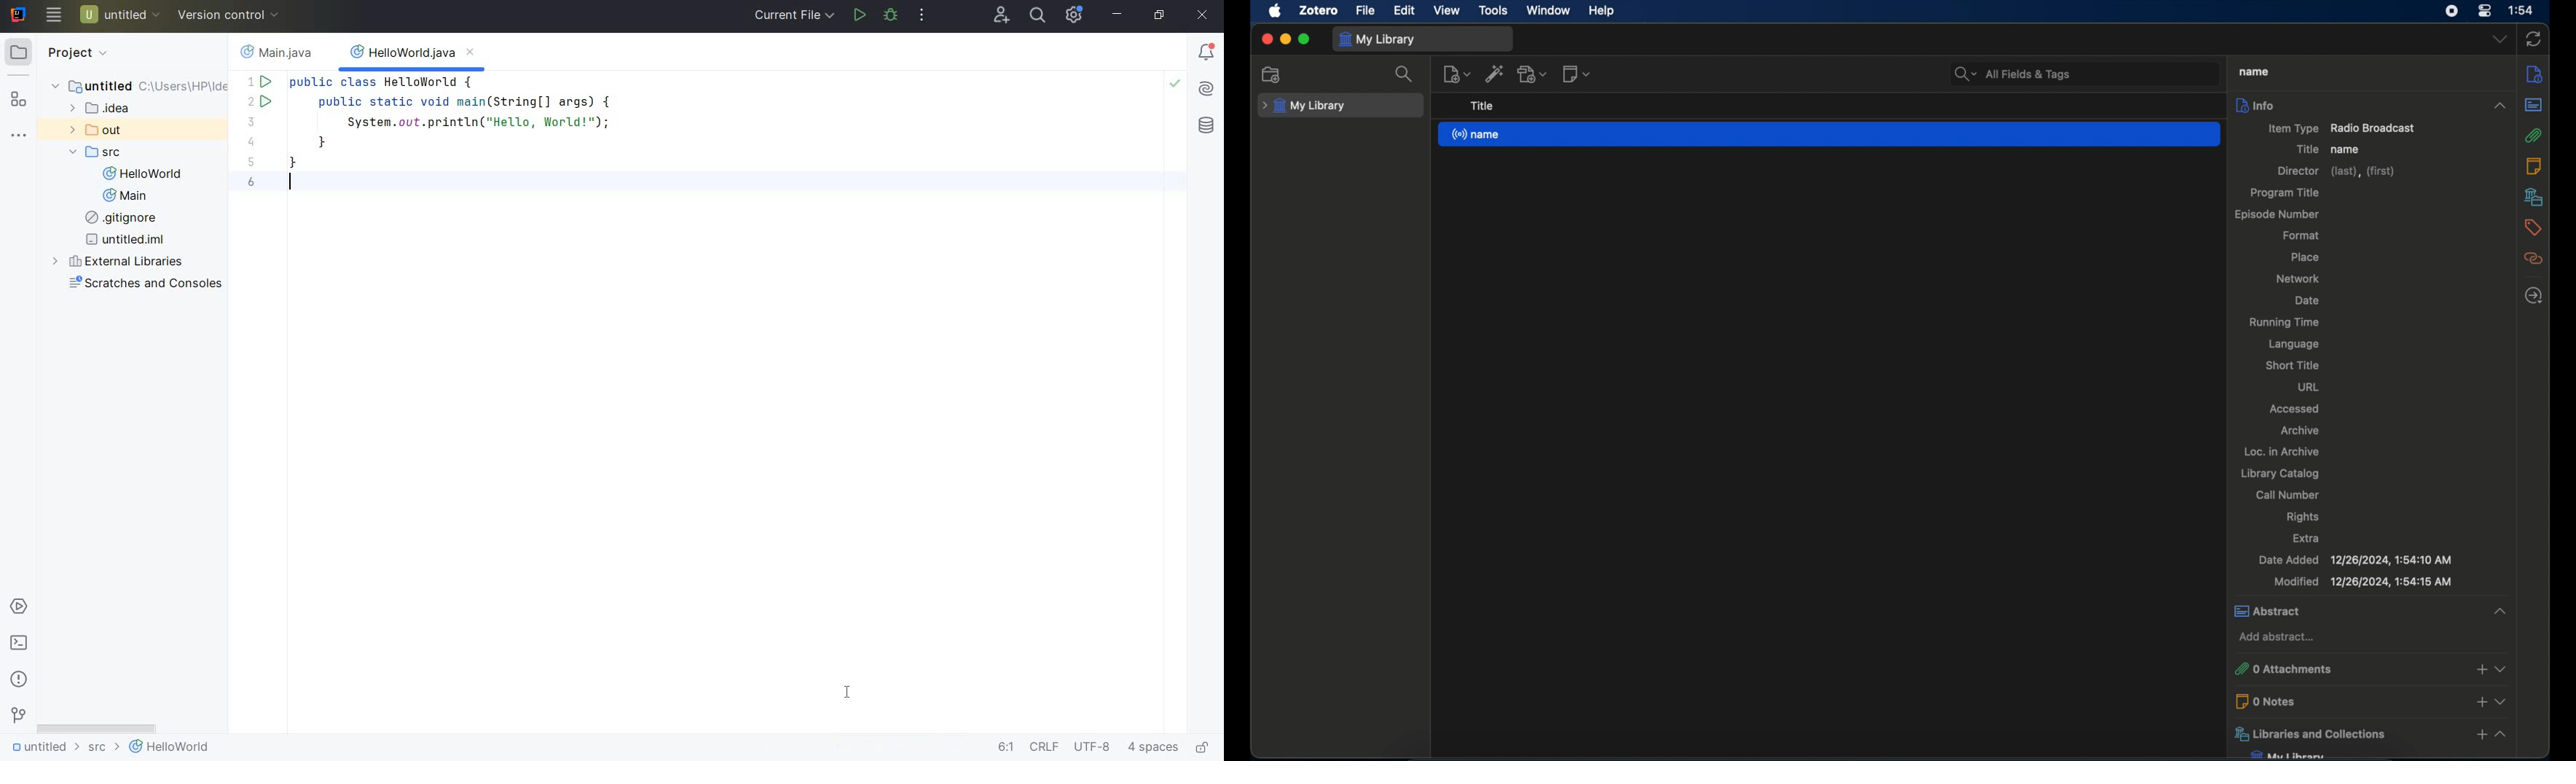  Describe the element at coordinates (2369, 105) in the screenshot. I see `info` at that location.